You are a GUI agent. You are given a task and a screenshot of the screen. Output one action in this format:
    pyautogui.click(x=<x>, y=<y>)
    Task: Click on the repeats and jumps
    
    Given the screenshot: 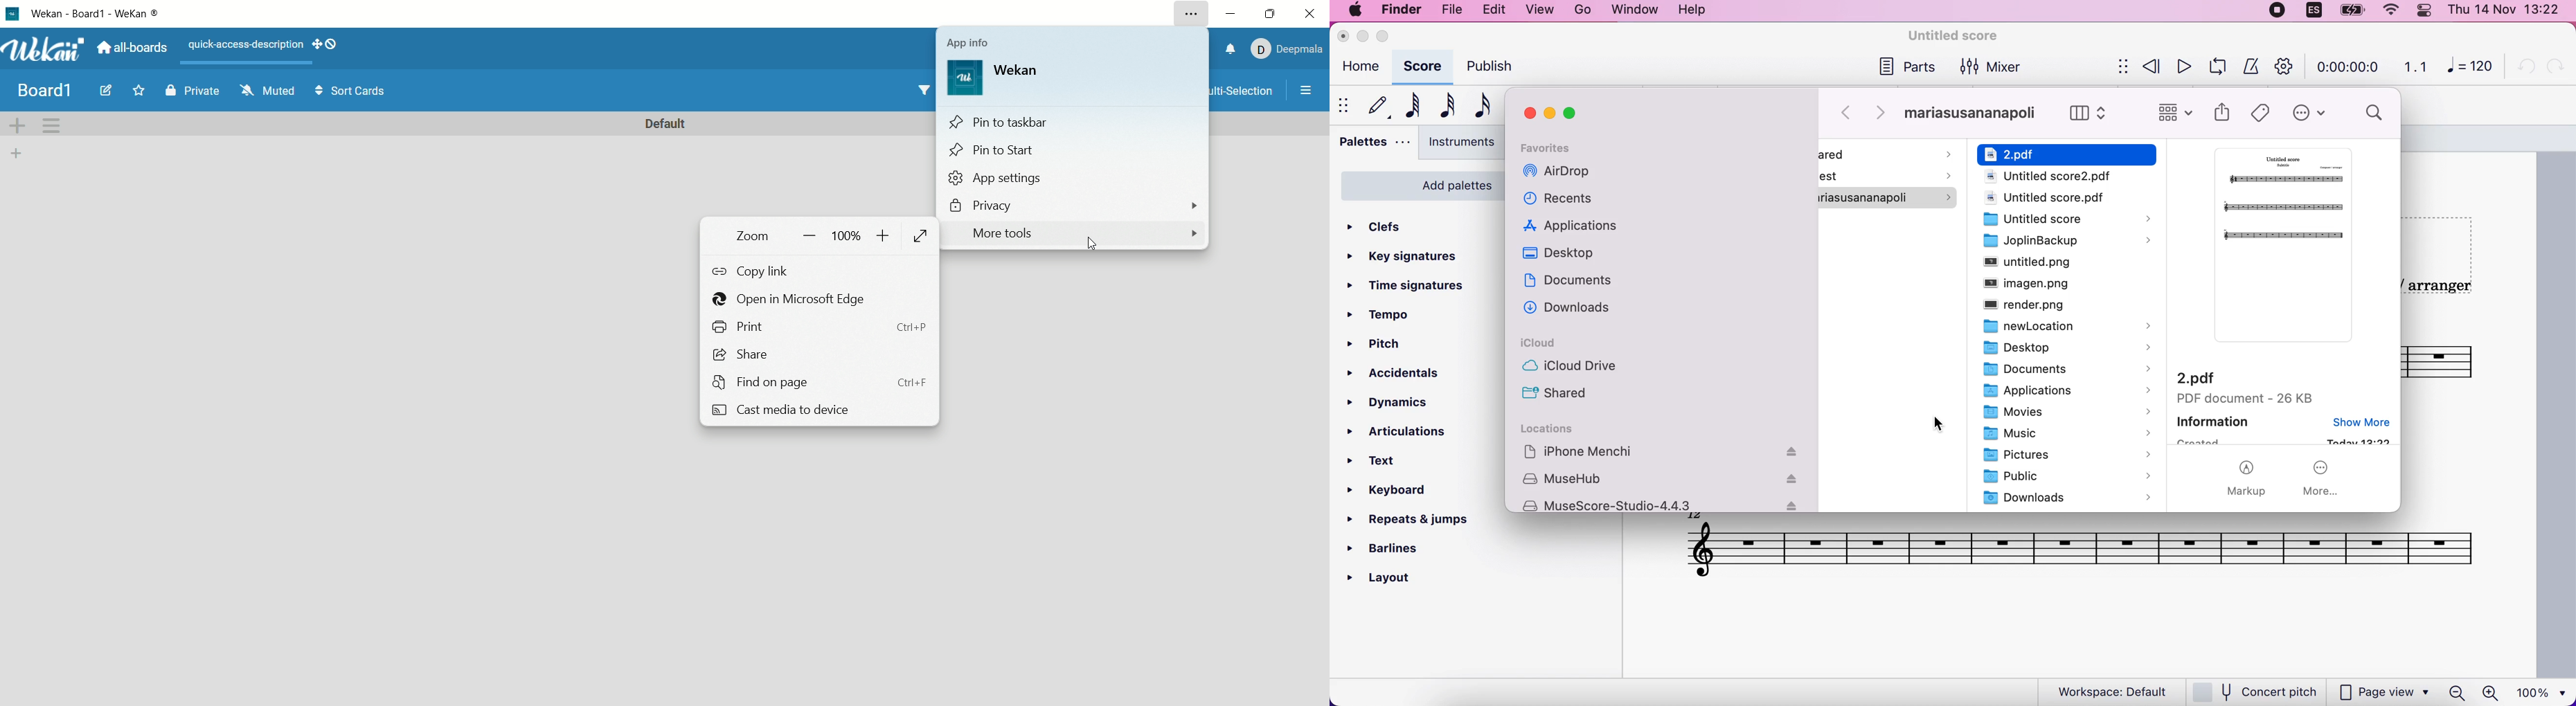 What is the action you would take?
    pyautogui.click(x=1420, y=522)
    